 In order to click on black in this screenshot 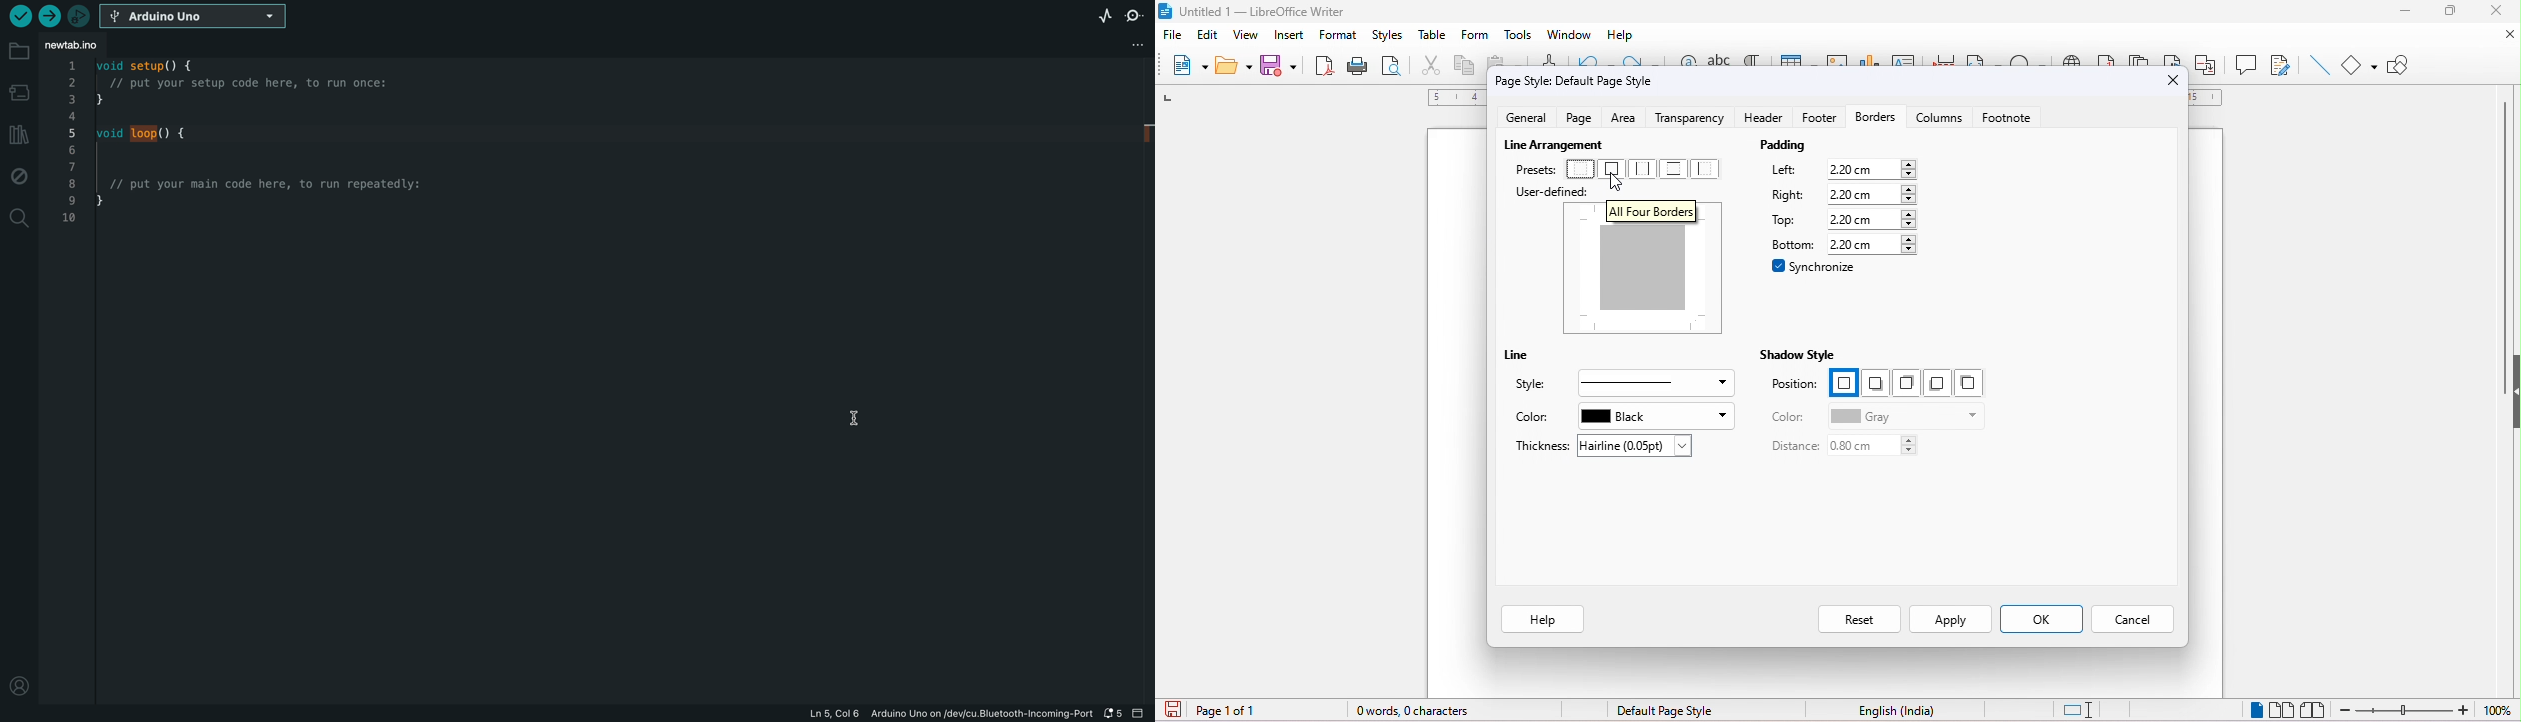, I will do `click(1657, 415)`.